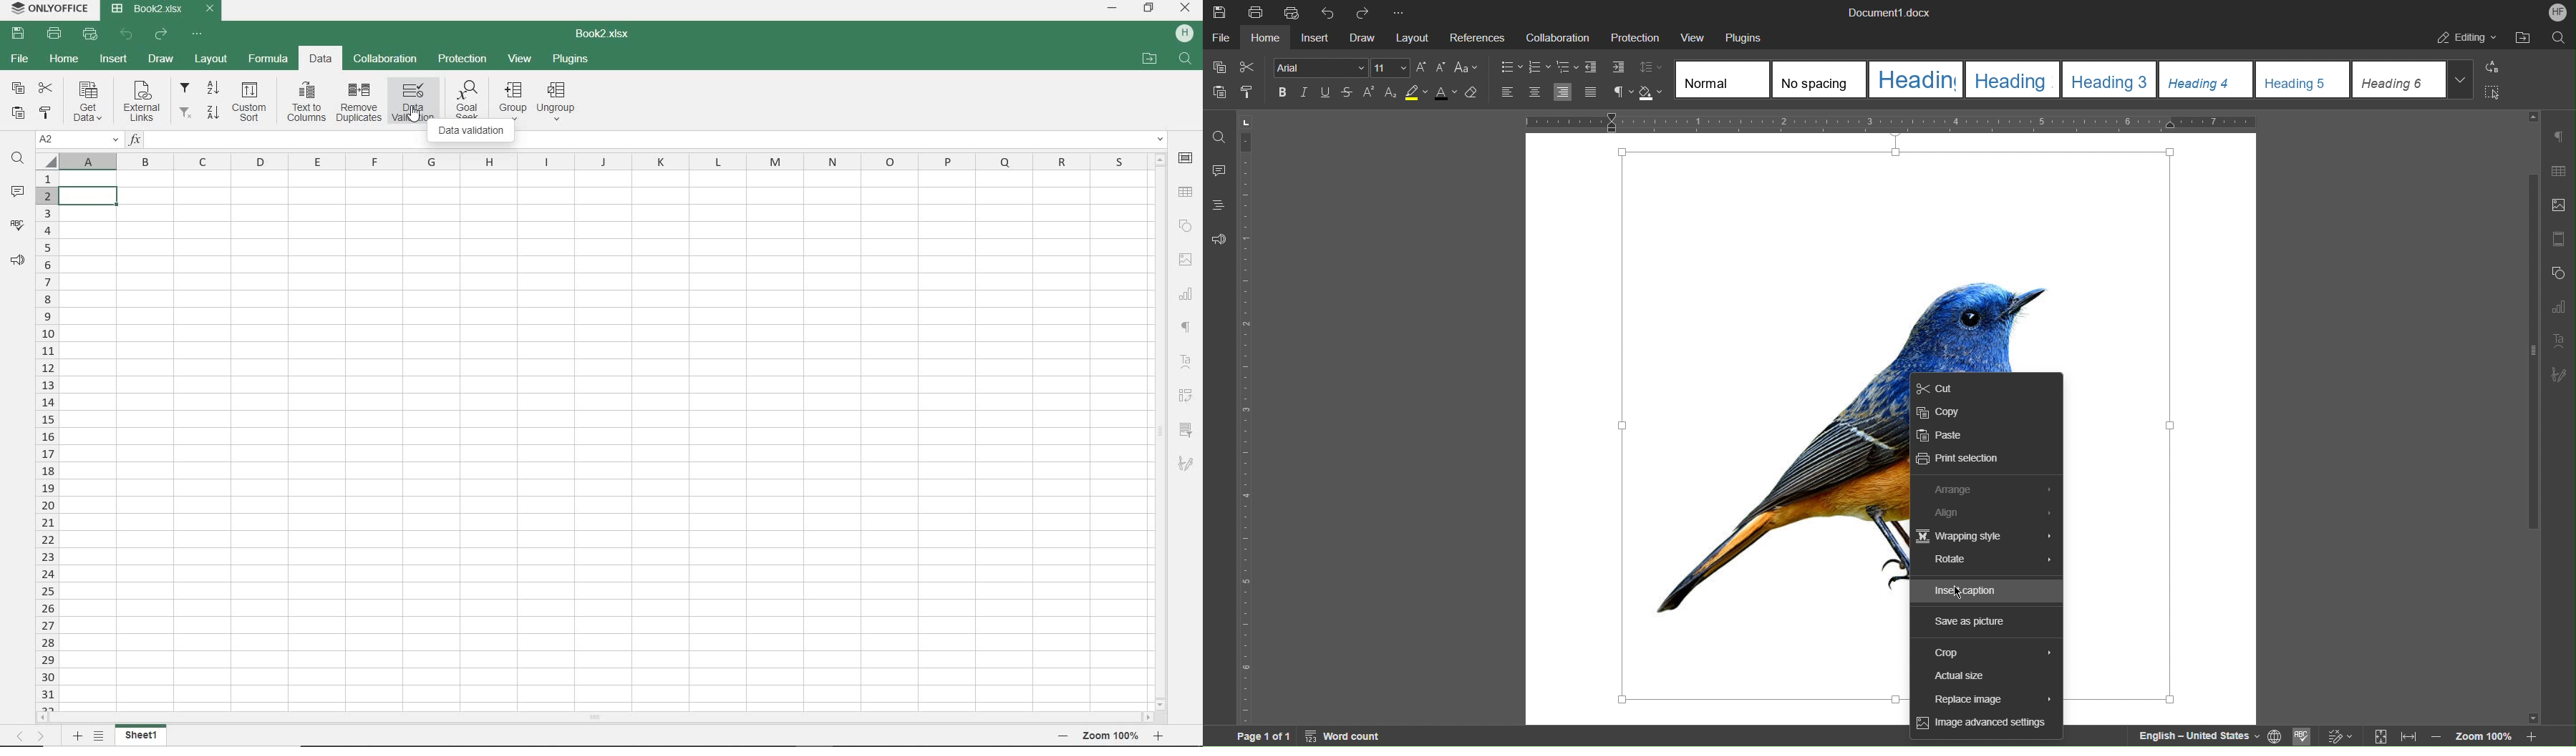 This screenshot has width=2576, height=756. Describe the element at coordinates (1413, 39) in the screenshot. I see `Layout` at that location.